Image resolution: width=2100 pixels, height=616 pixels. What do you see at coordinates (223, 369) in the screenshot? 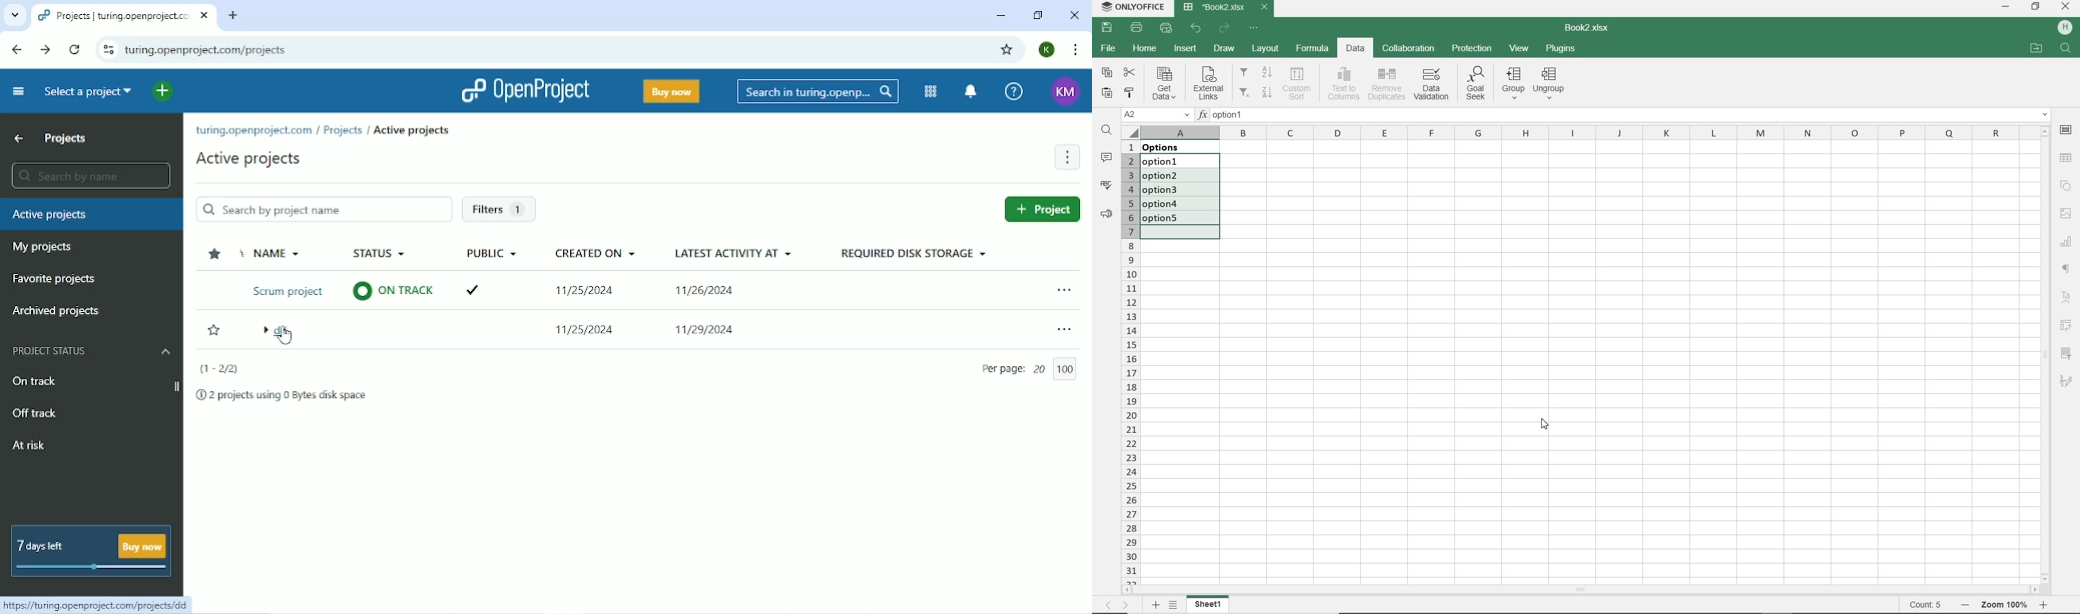
I see `(1-2/2)` at bounding box center [223, 369].